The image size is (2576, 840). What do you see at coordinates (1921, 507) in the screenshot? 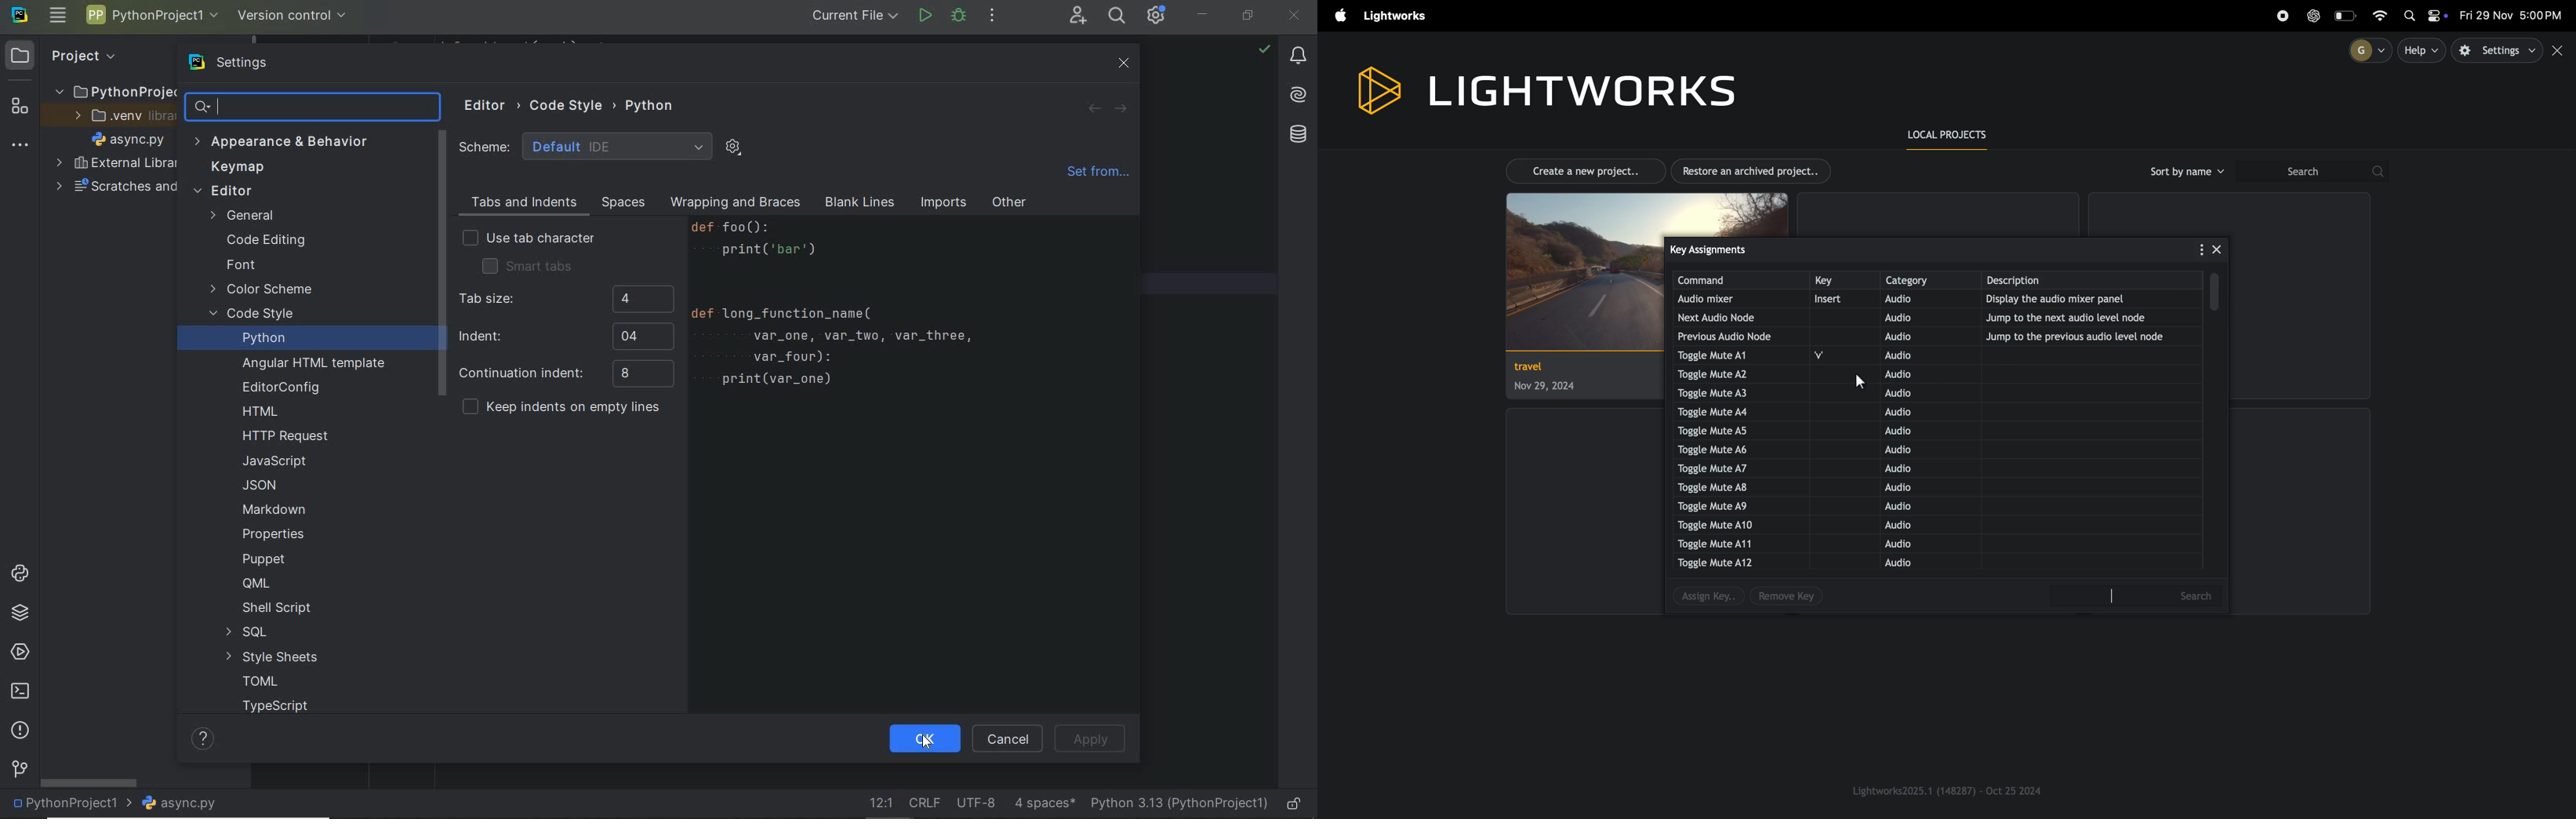
I see `audio` at bounding box center [1921, 507].